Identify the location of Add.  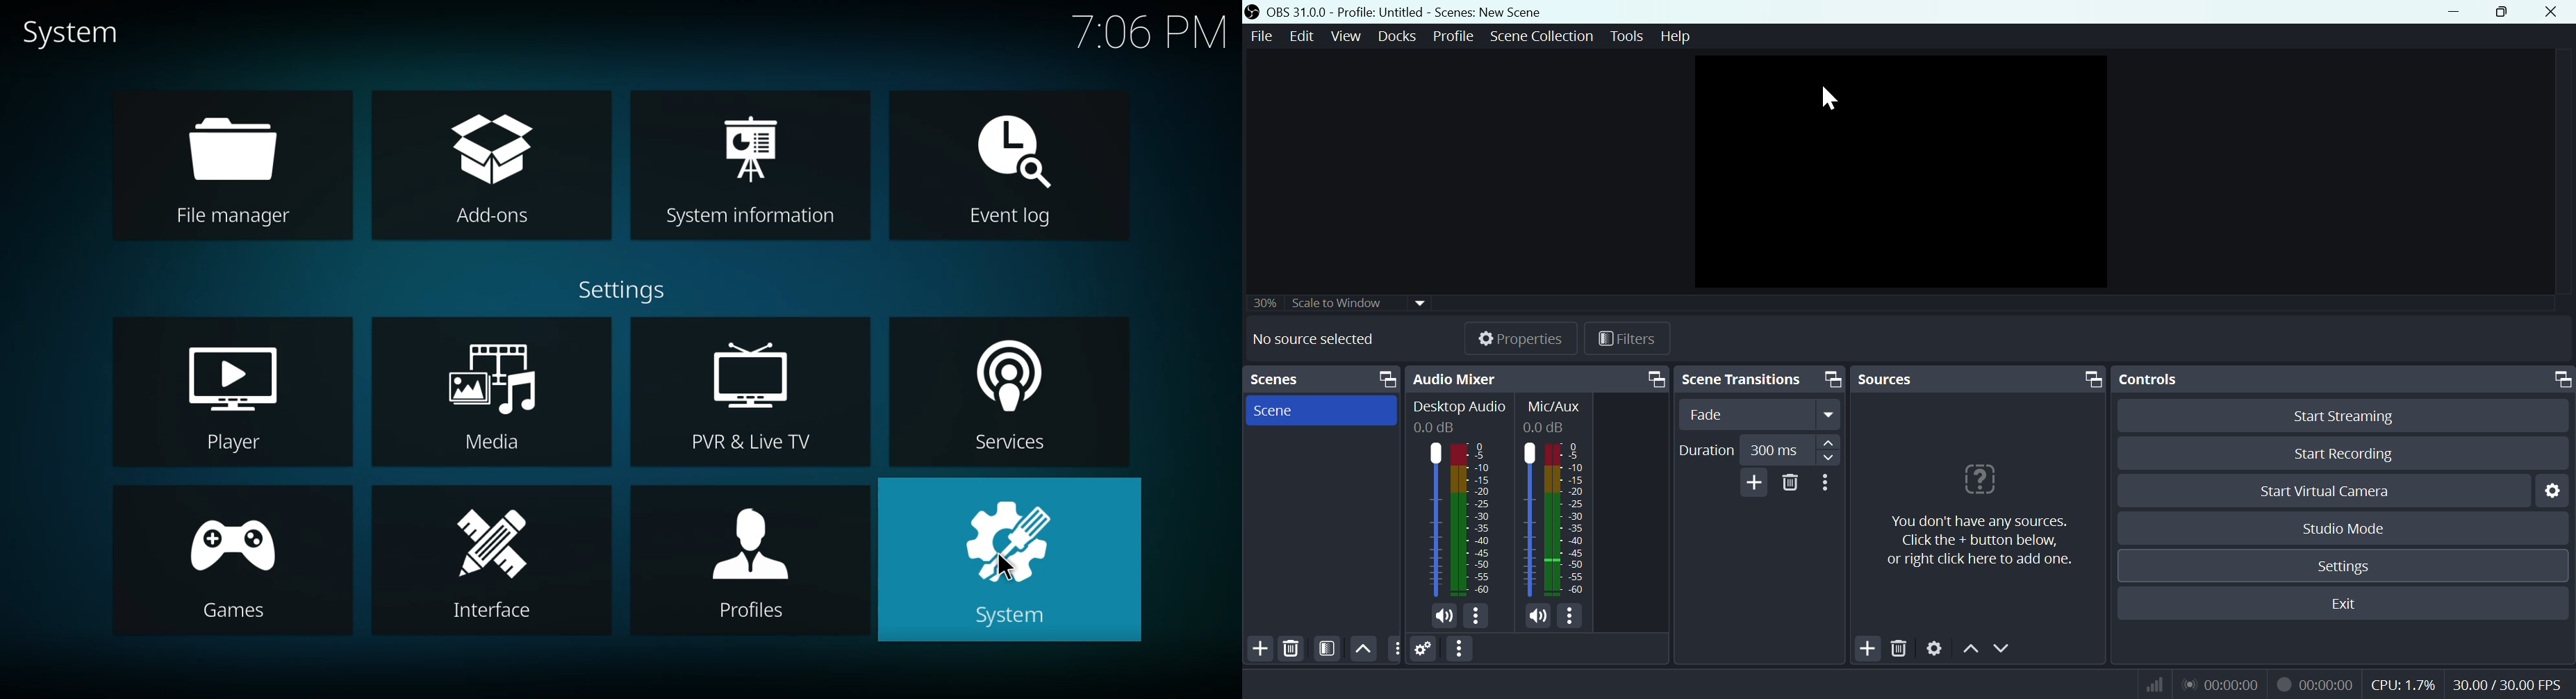
(1258, 648).